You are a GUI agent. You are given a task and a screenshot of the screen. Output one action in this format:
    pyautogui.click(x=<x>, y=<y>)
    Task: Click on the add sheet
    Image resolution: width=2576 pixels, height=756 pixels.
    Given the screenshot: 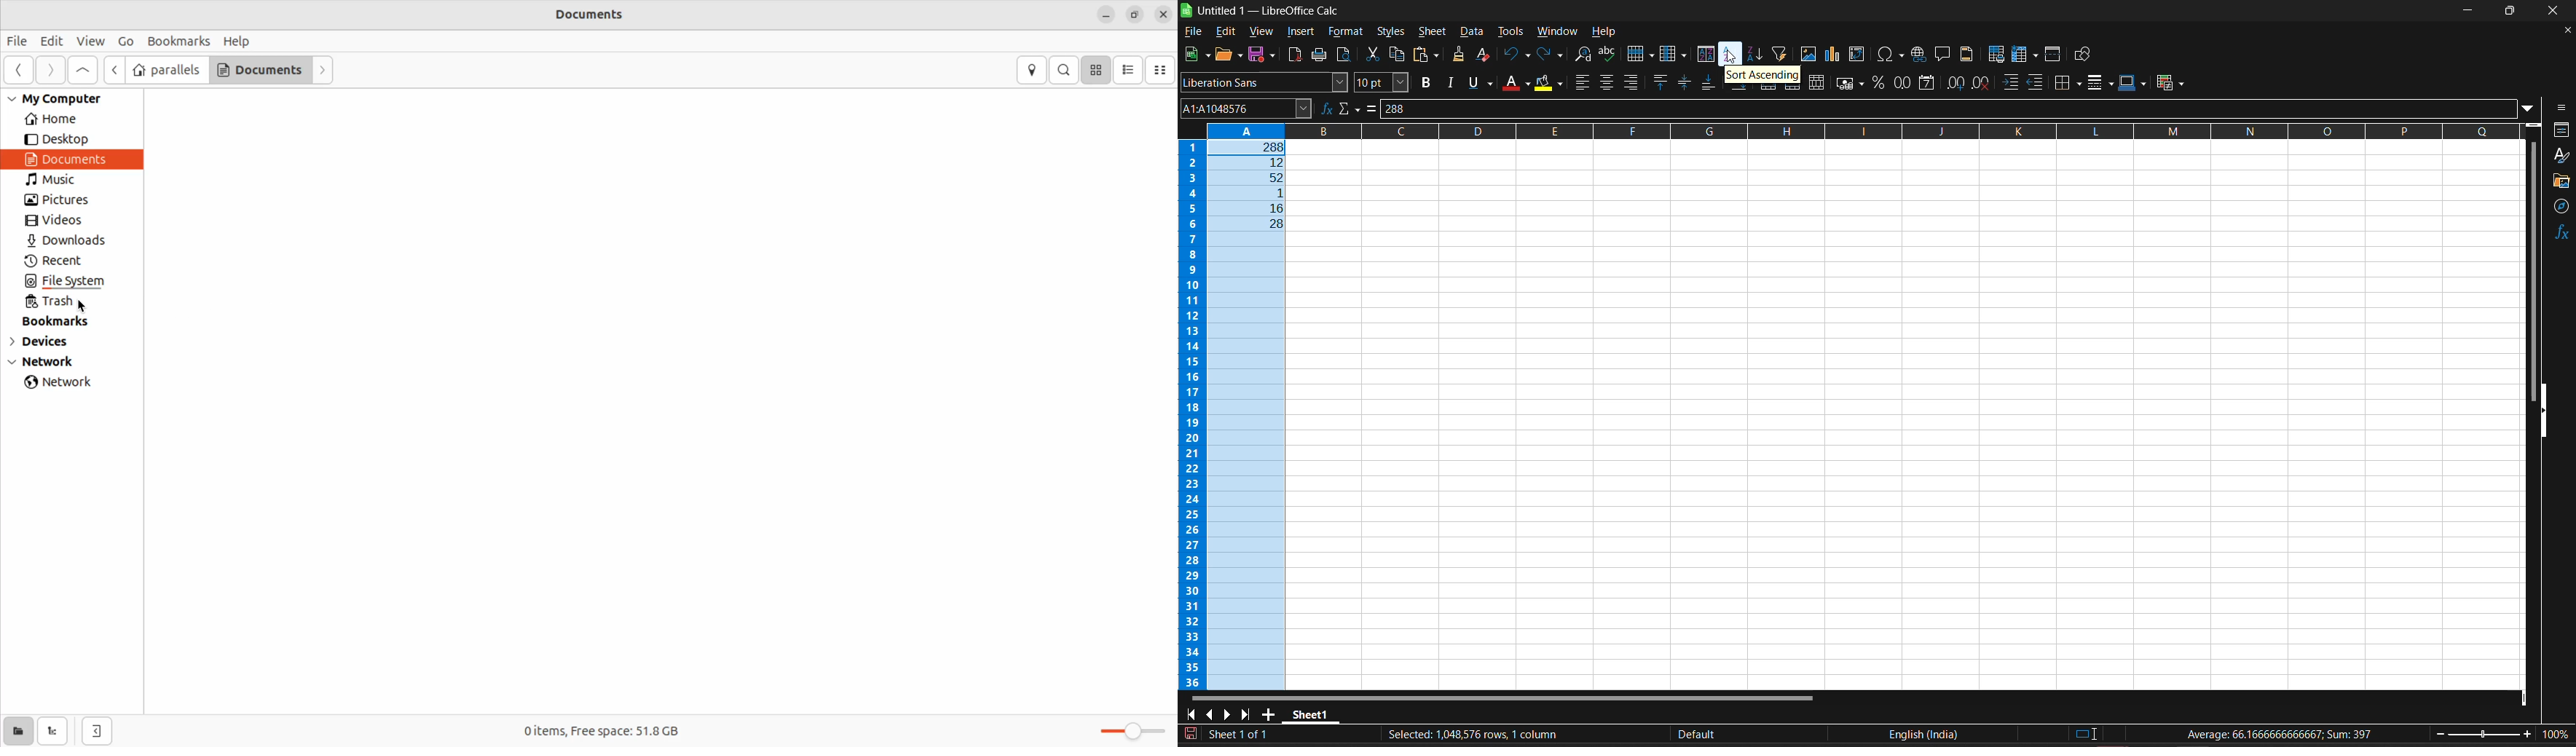 What is the action you would take?
    pyautogui.click(x=1269, y=712)
    